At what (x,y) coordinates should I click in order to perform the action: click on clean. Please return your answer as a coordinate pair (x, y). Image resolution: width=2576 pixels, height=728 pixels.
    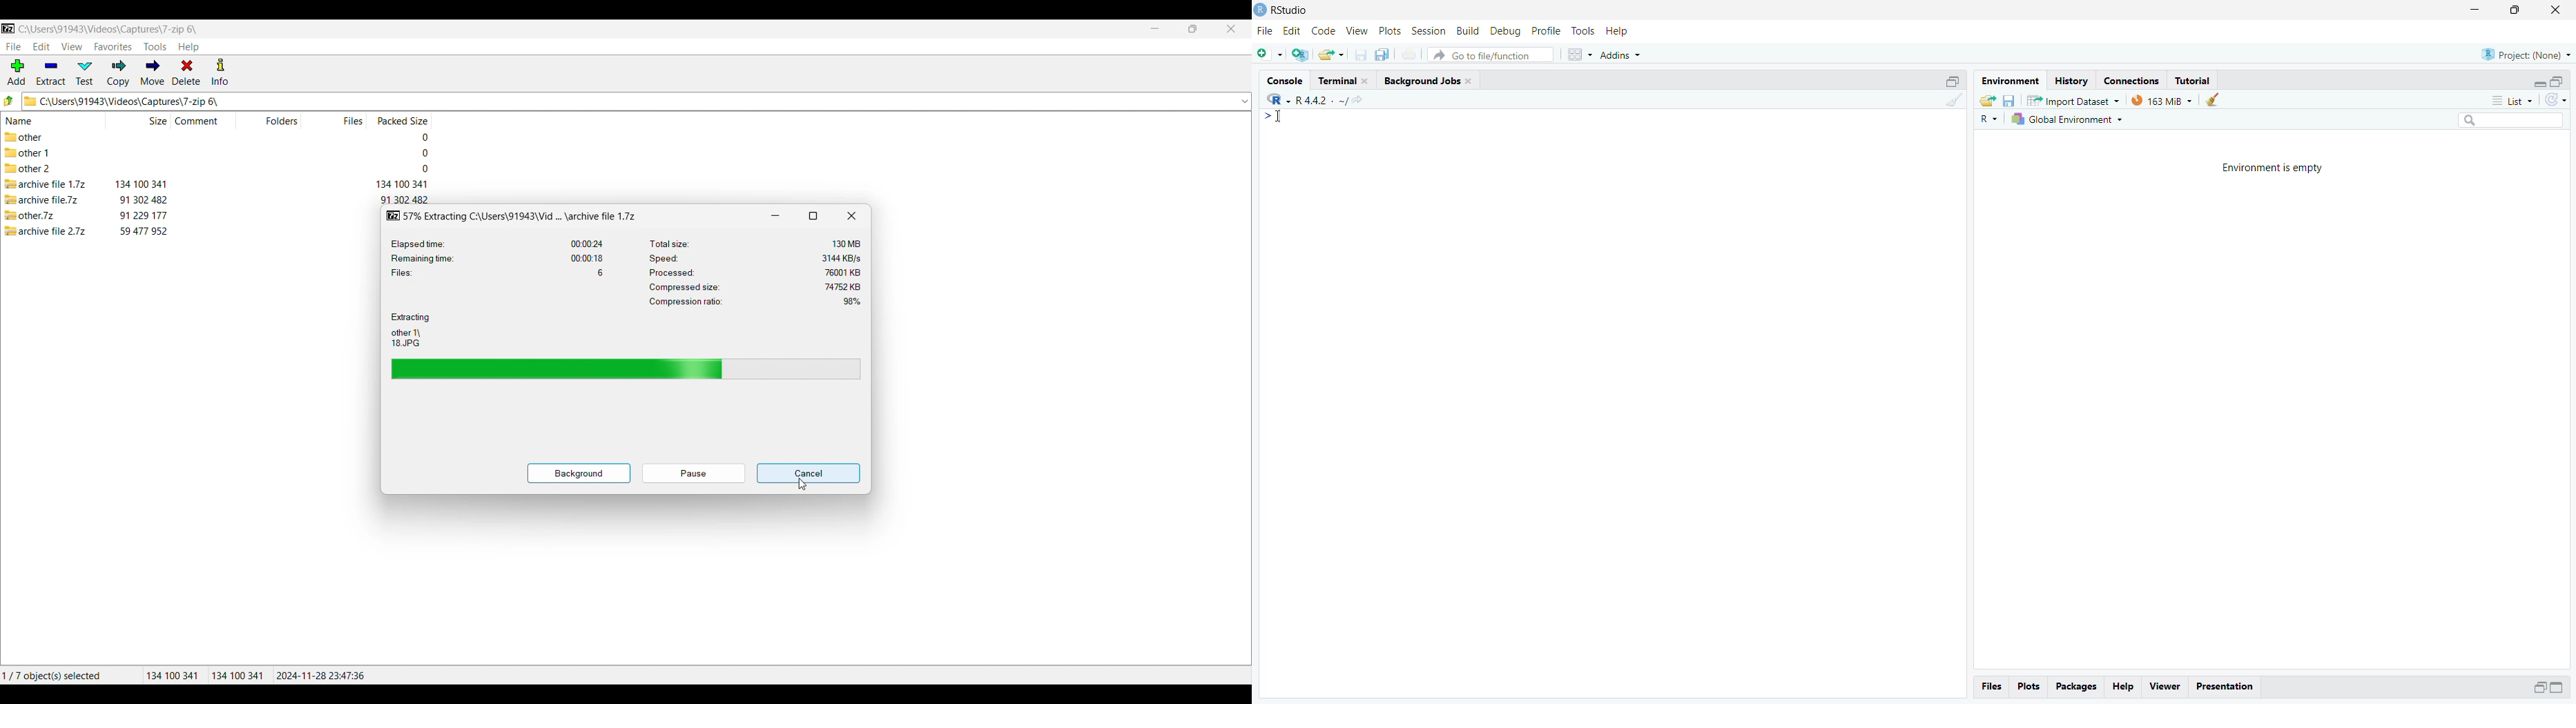
    Looking at the image, I should click on (2213, 99).